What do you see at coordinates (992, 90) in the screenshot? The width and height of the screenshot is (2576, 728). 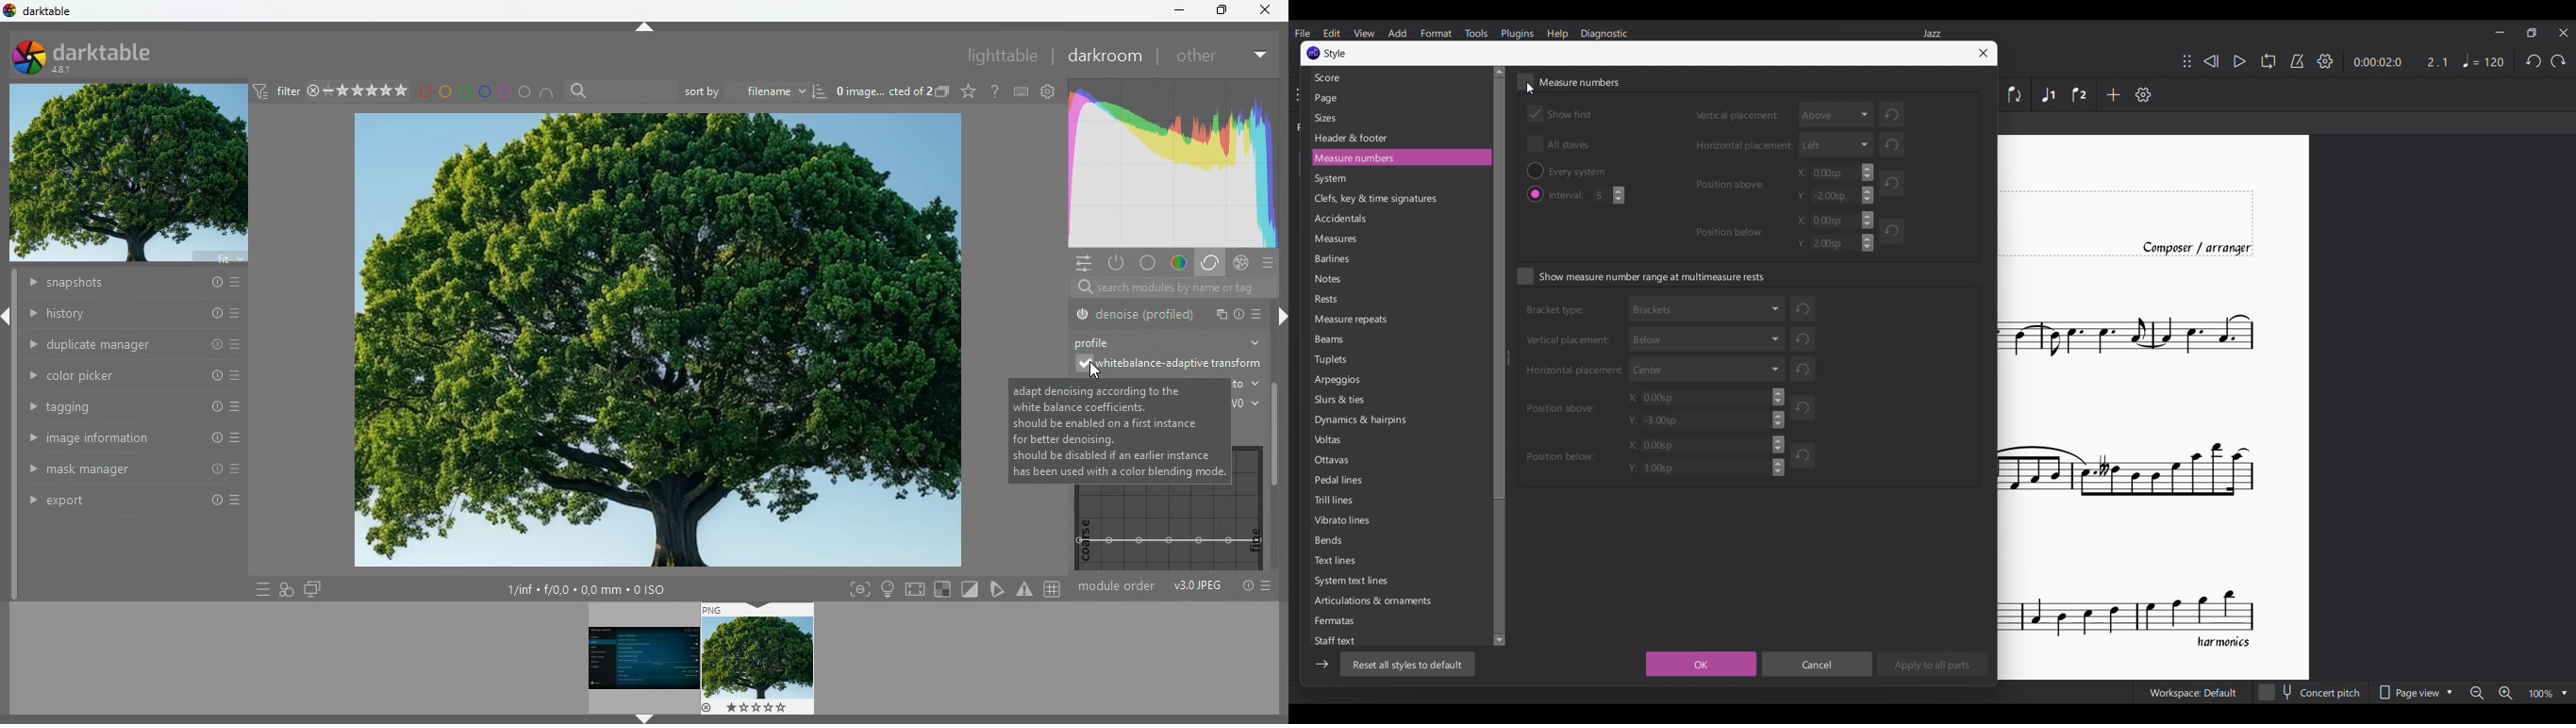 I see `doubt` at bounding box center [992, 90].